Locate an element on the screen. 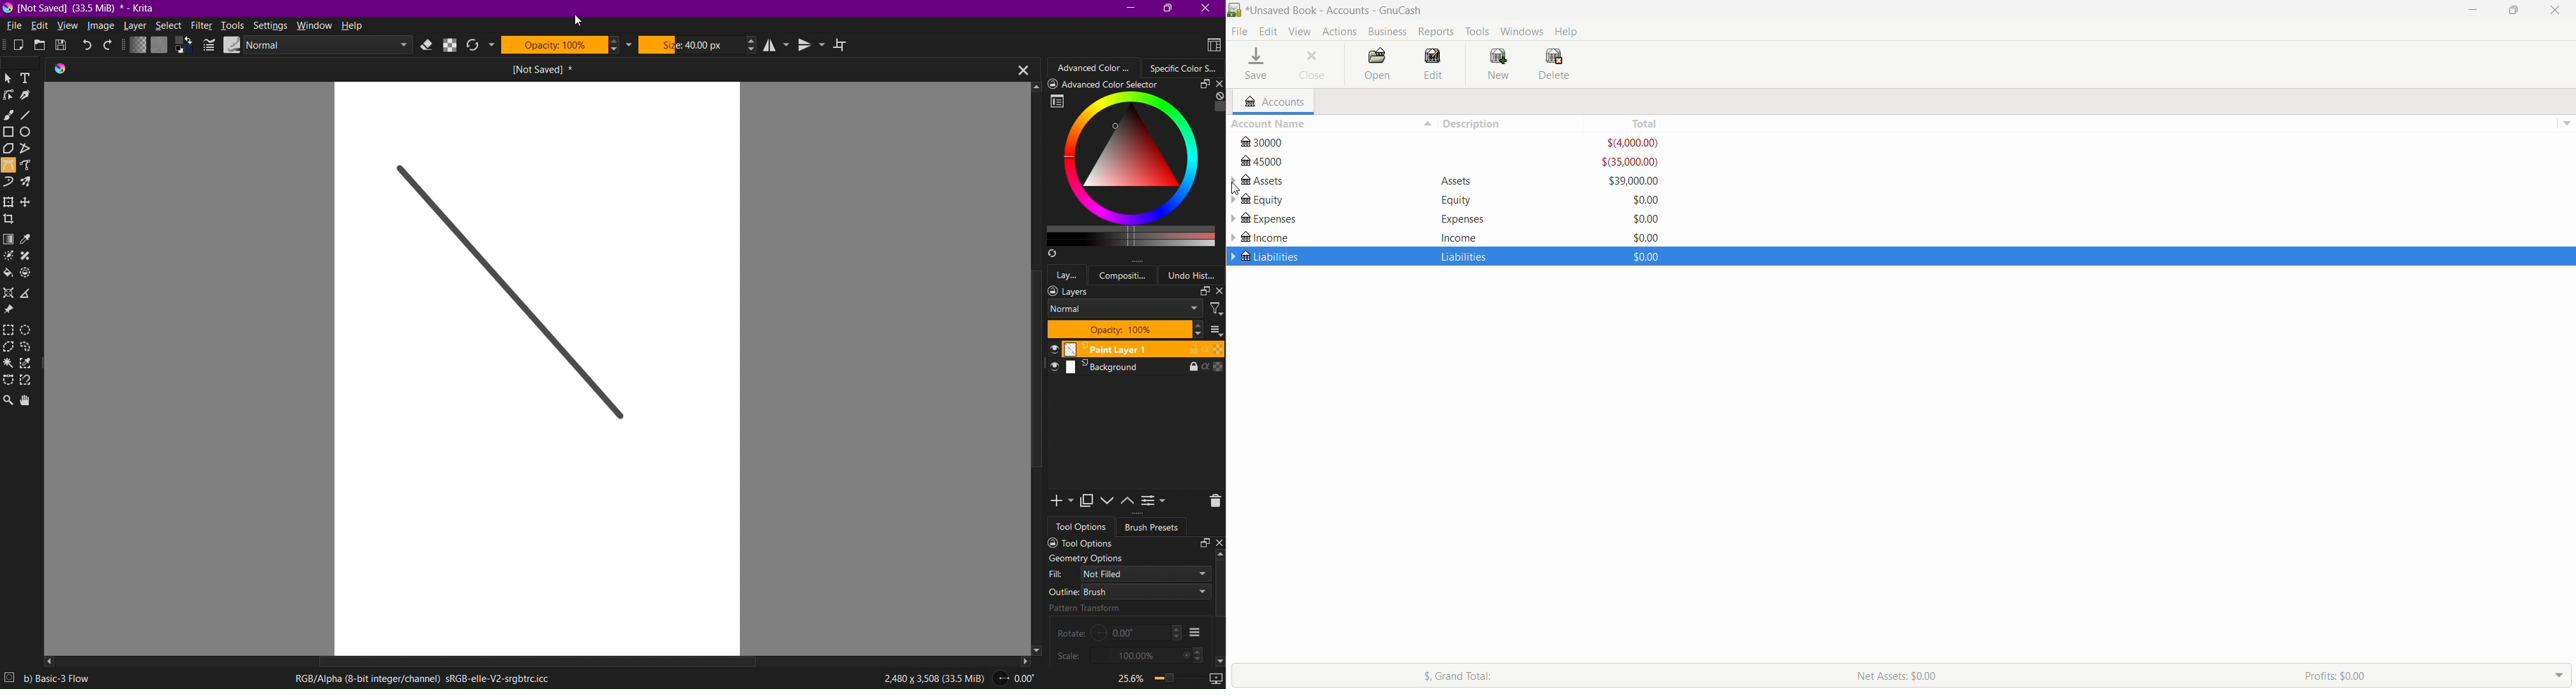 The image size is (2576, 700). Preserve Alpha is located at coordinates (451, 45).